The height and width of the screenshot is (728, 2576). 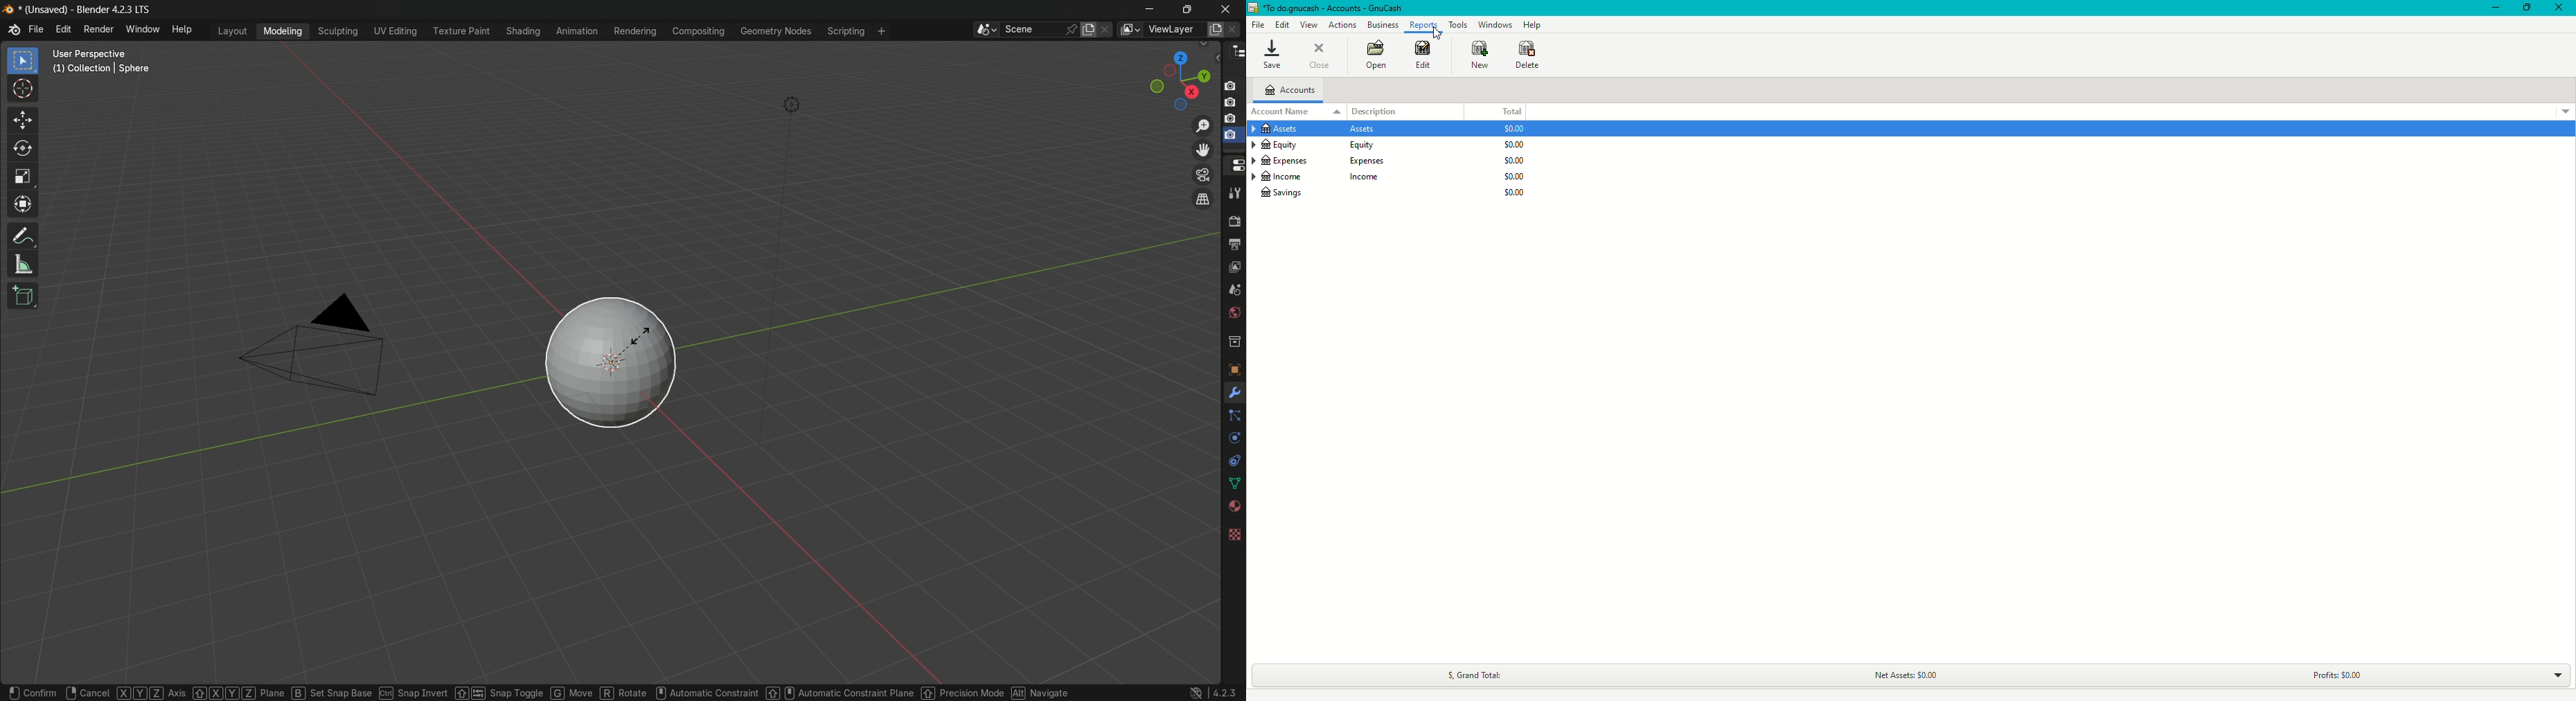 I want to click on zoom in/out, so click(x=1202, y=127).